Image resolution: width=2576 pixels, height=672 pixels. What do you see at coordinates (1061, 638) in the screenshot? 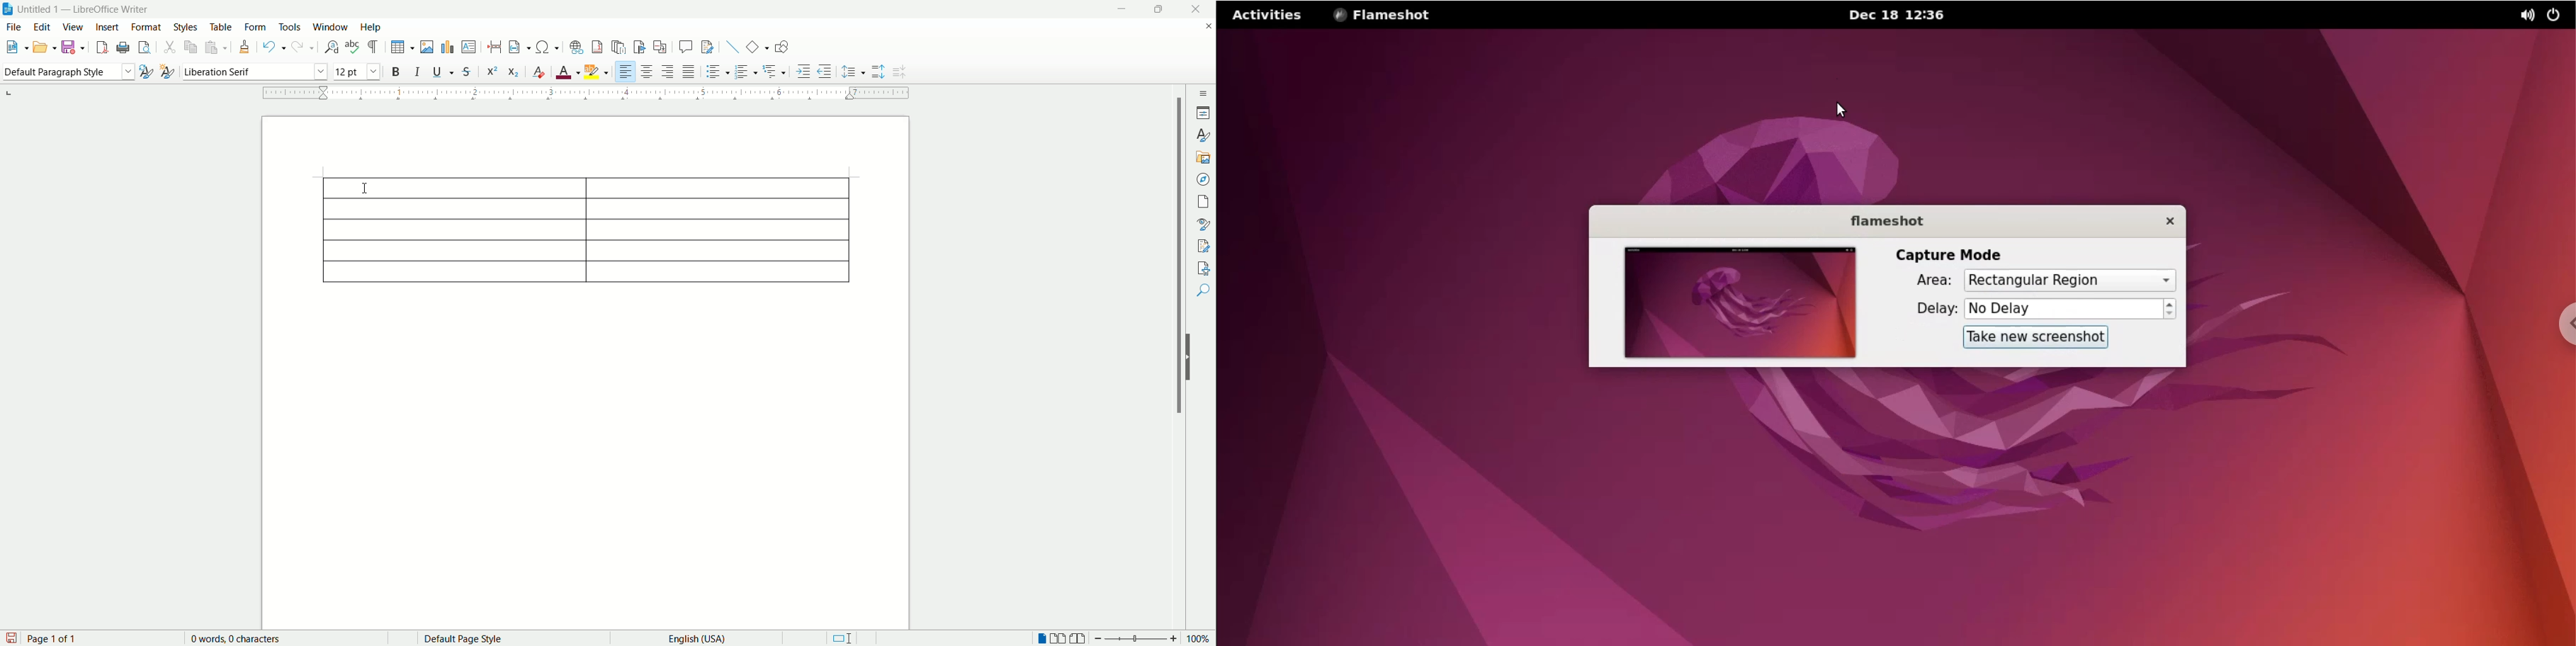
I see `double page view` at bounding box center [1061, 638].